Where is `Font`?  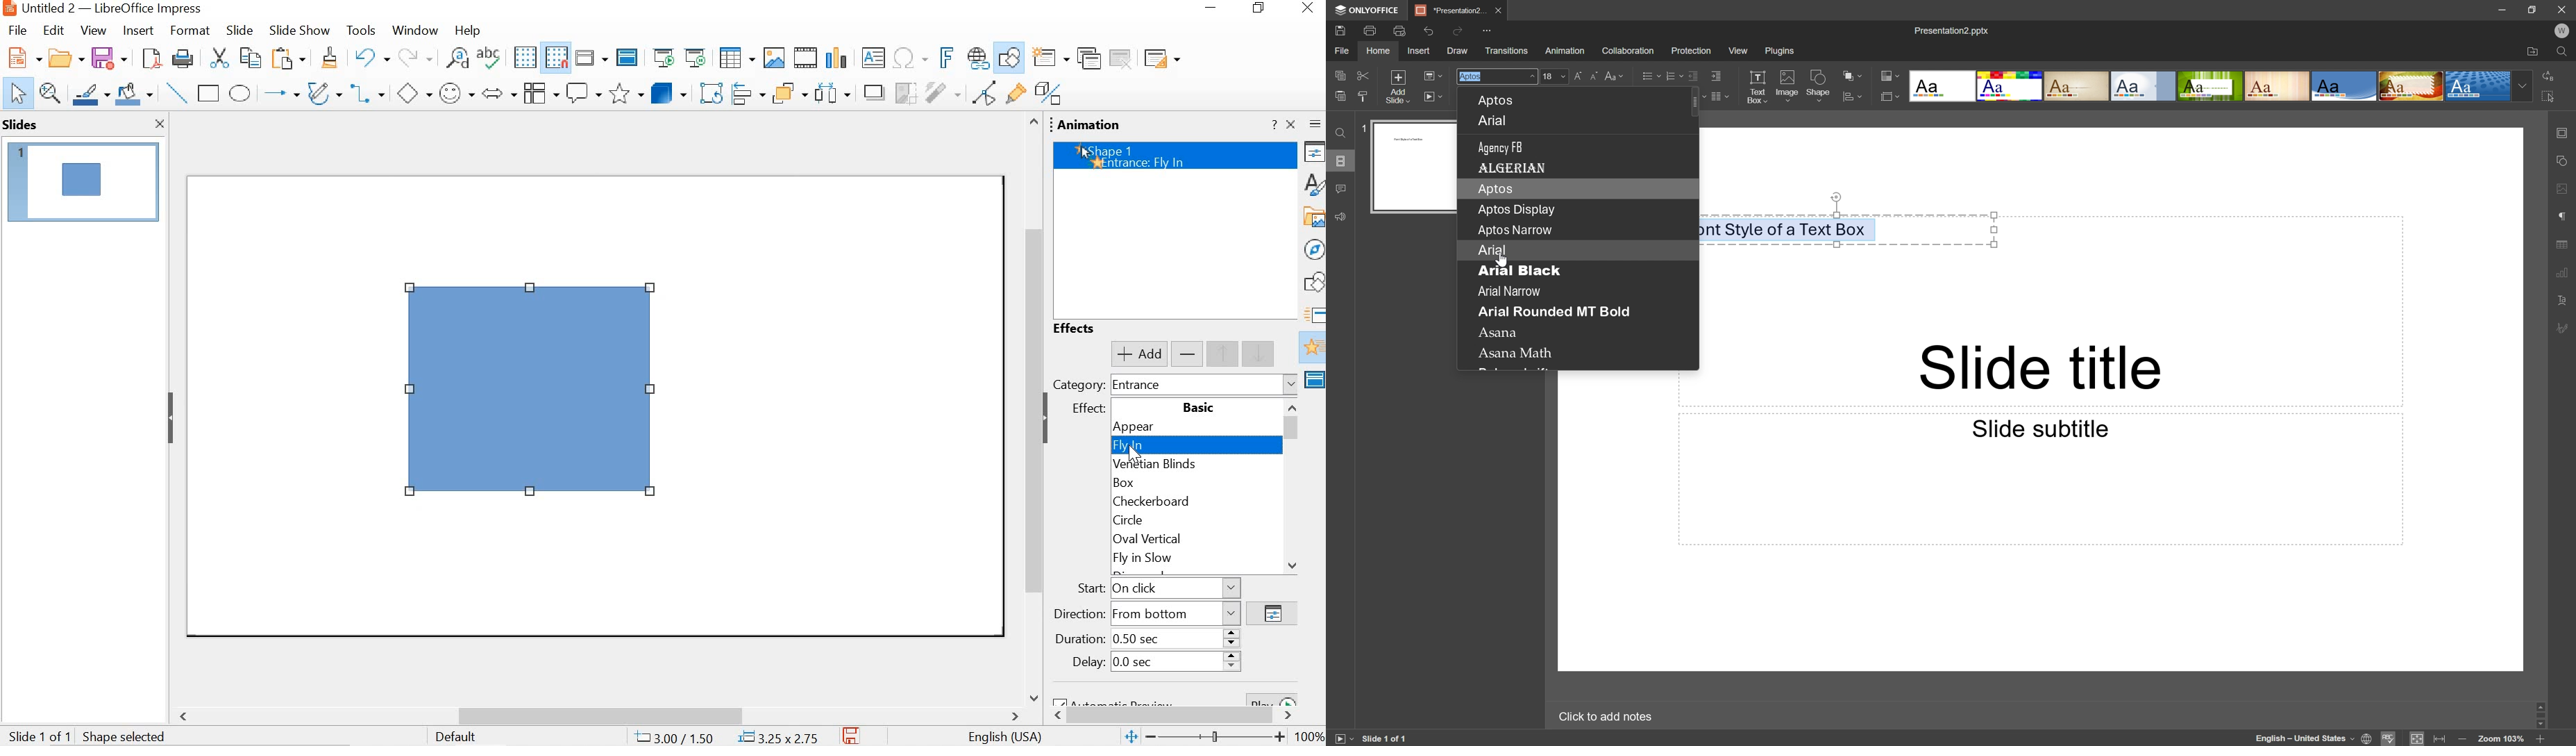 Font is located at coordinates (1496, 75).